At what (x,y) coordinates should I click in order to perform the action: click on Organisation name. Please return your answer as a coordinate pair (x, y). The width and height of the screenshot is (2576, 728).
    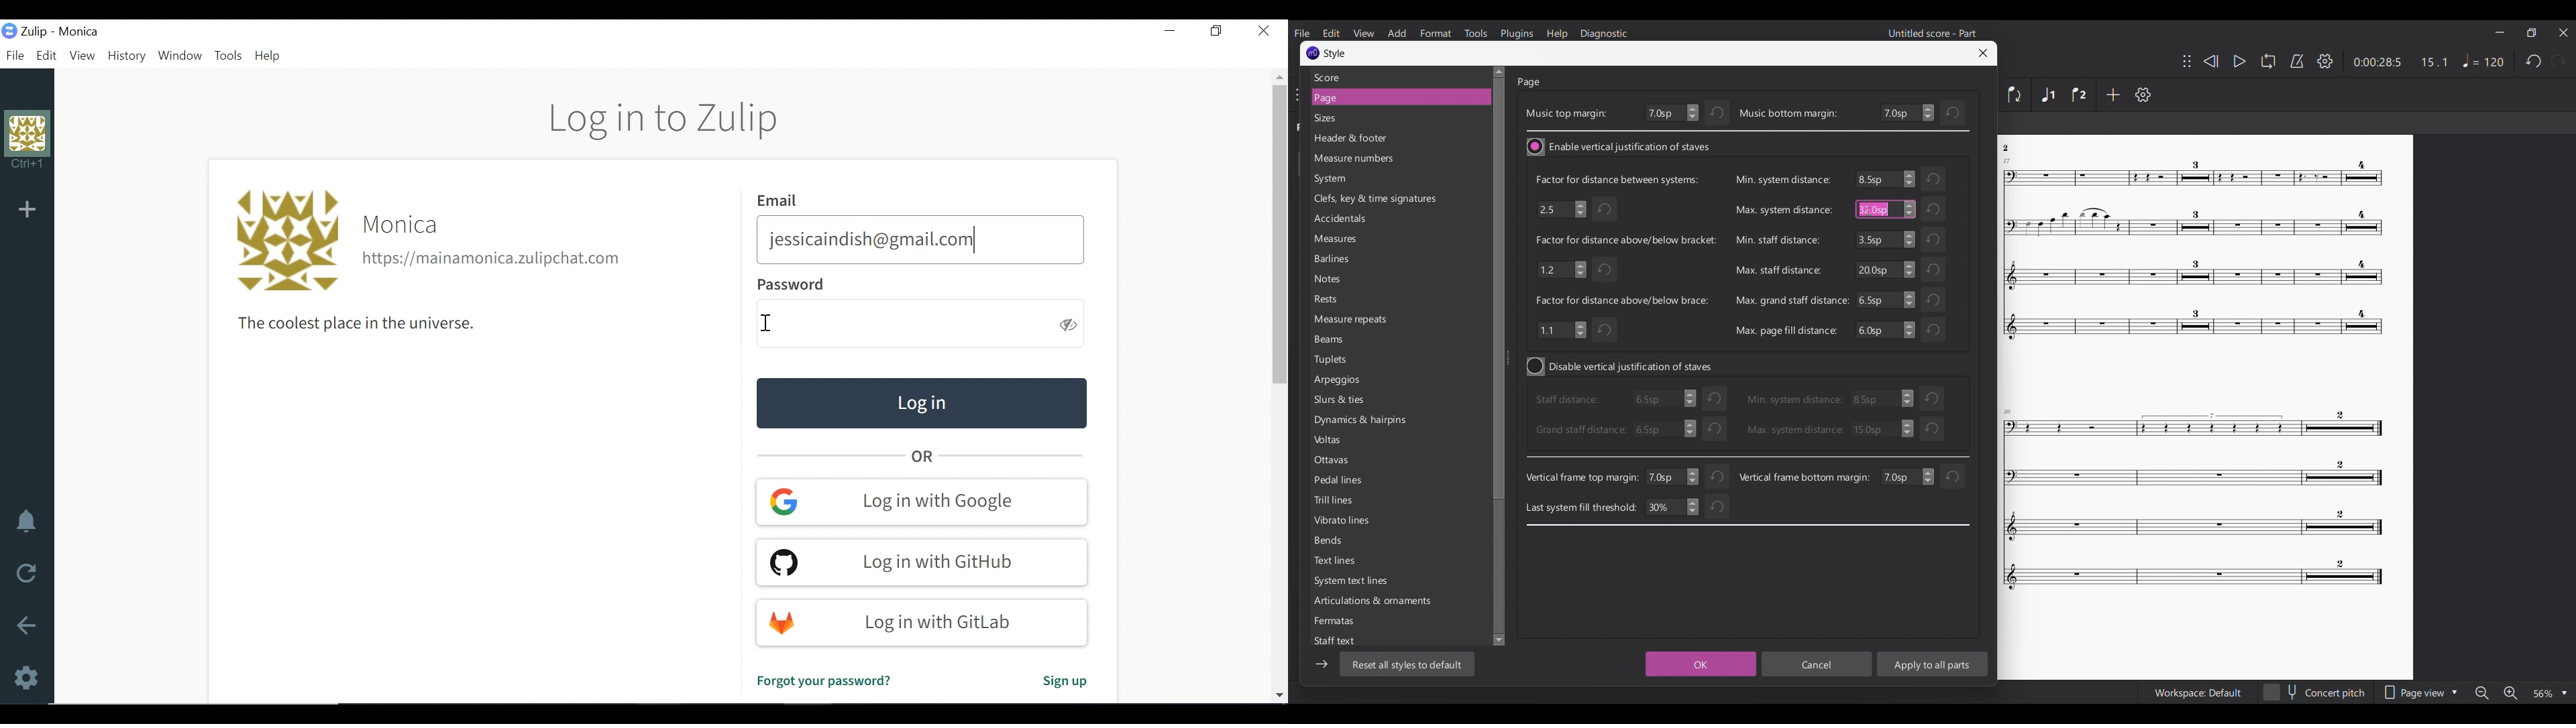
    Looking at the image, I should click on (403, 225).